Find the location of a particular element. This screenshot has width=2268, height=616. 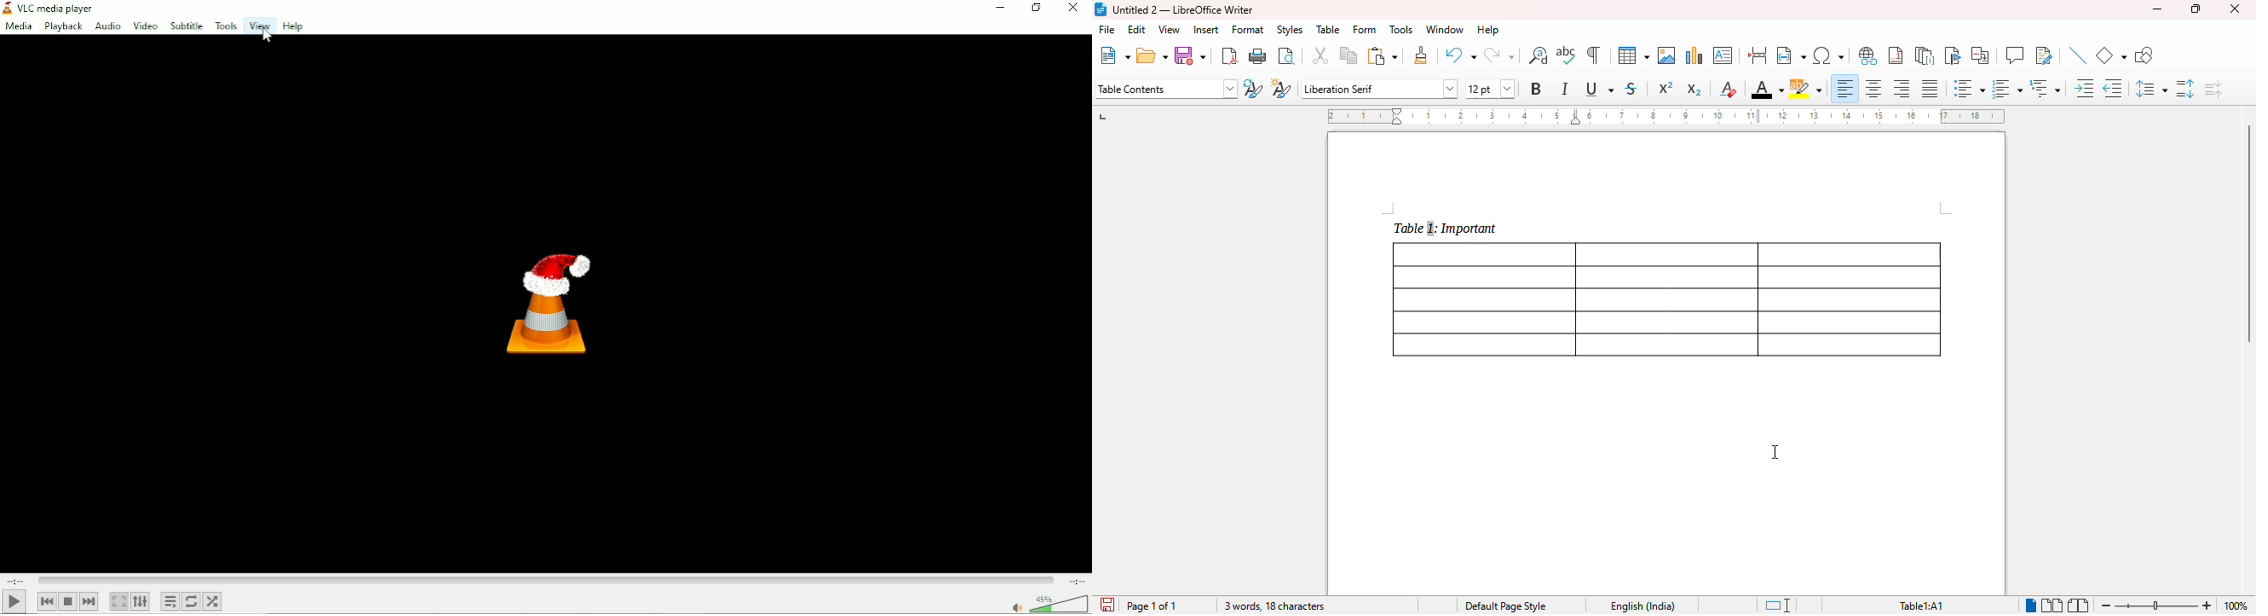

caption added to table is located at coordinates (1444, 228).